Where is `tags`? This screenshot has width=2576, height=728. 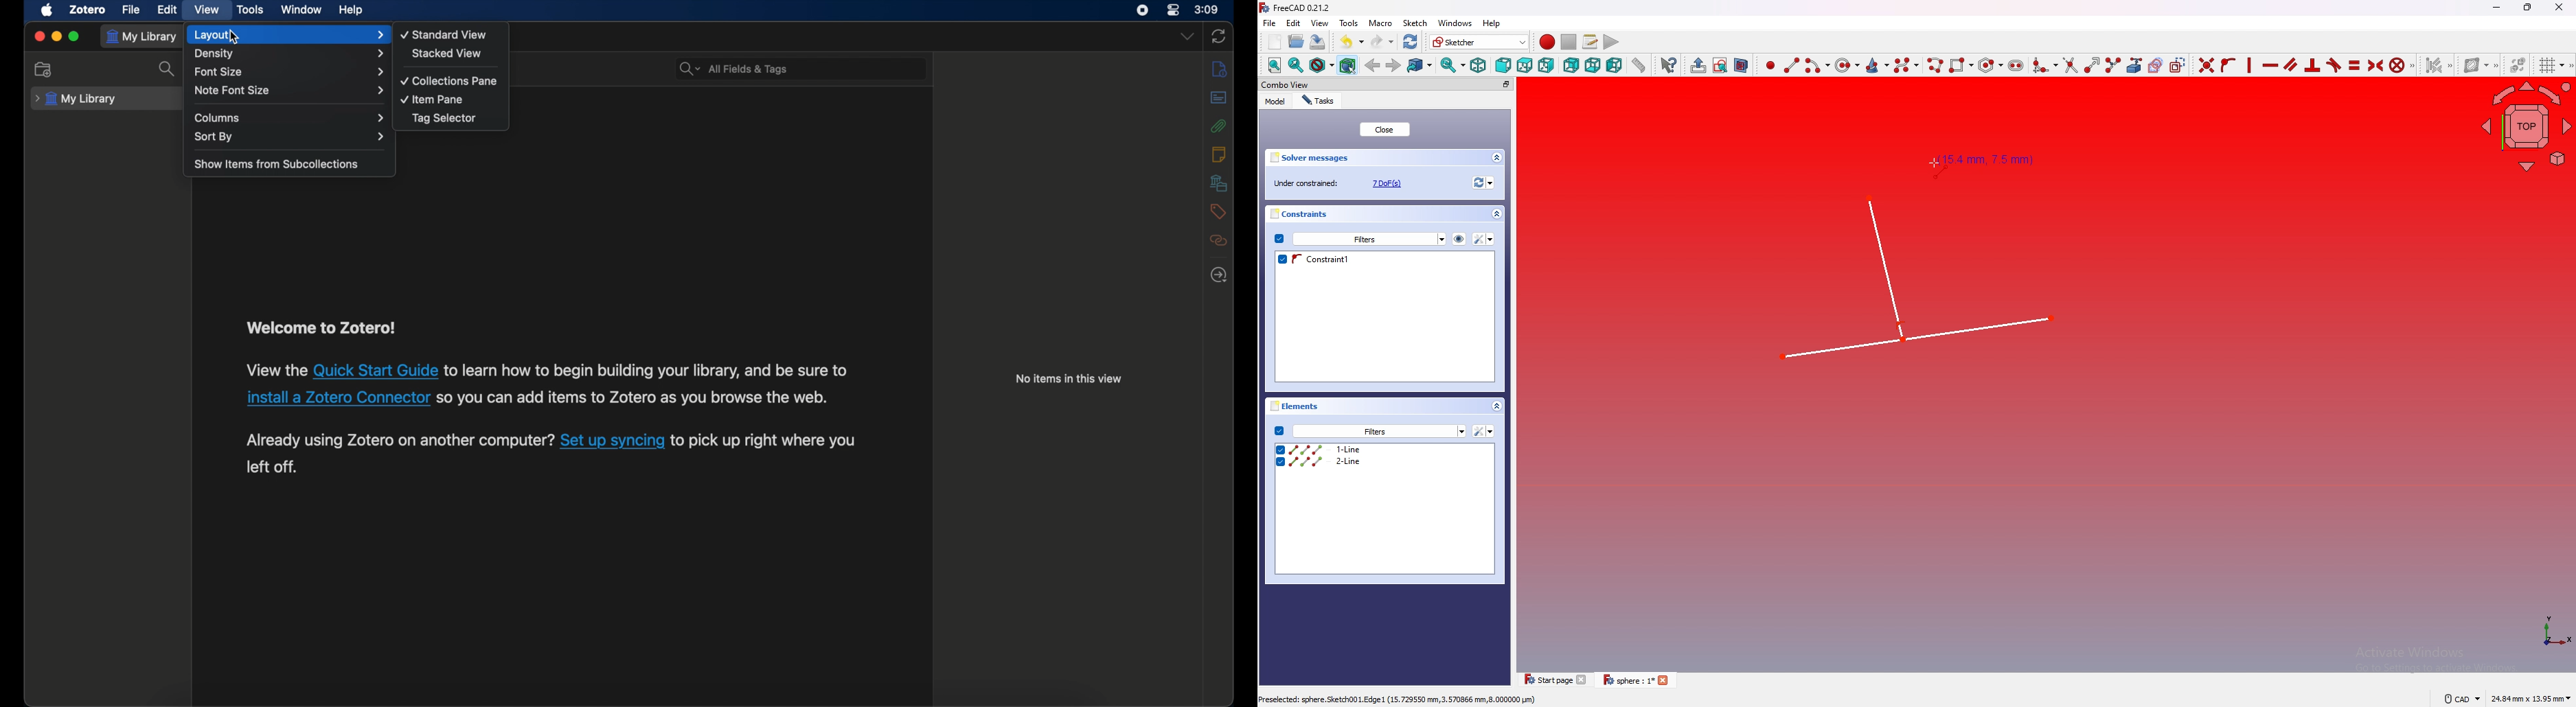 tags is located at coordinates (1218, 211).